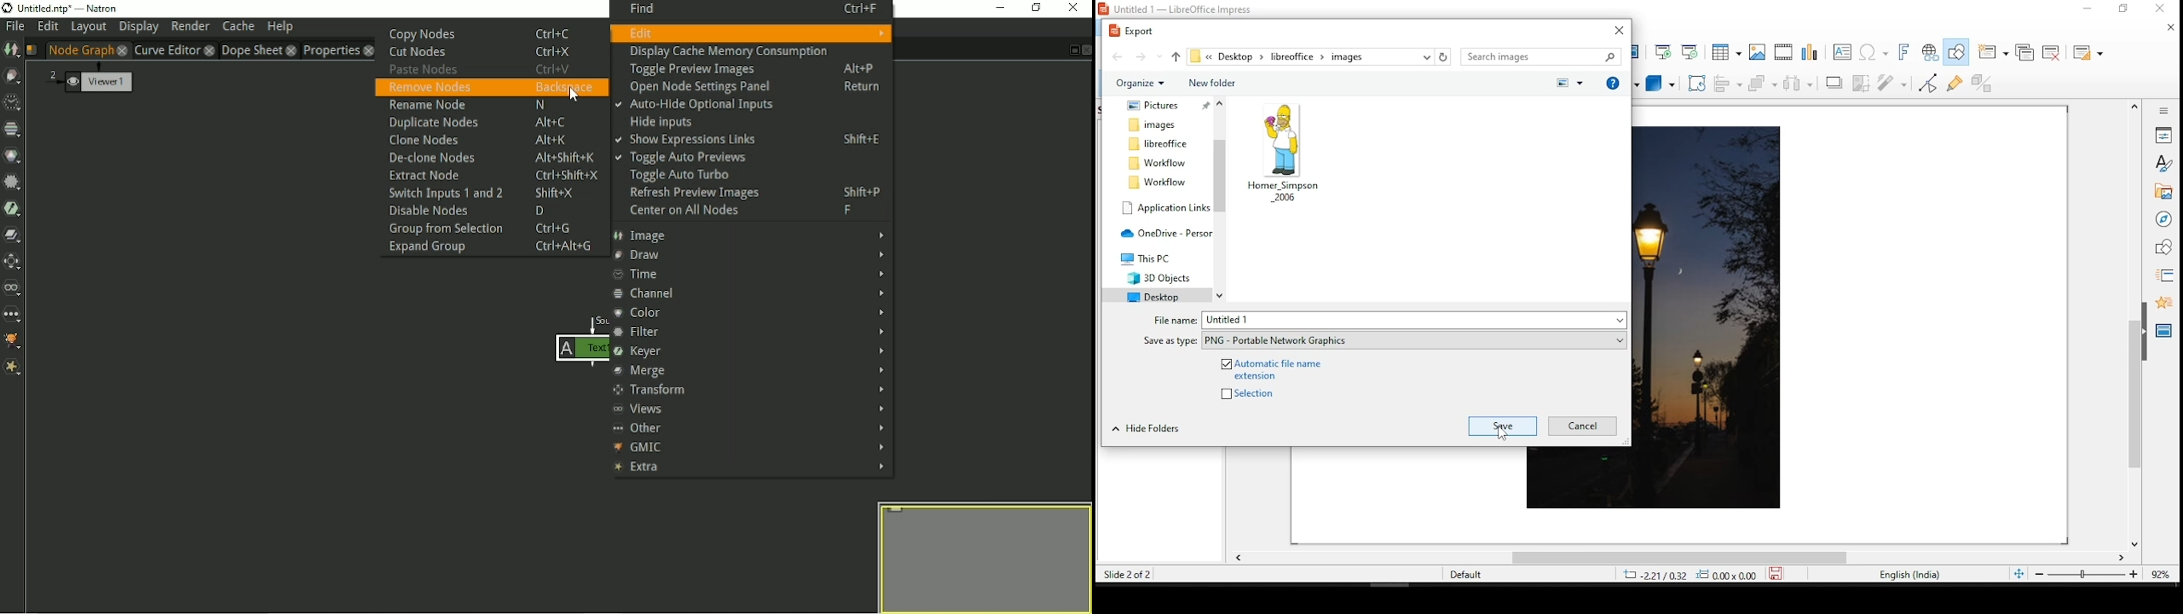 This screenshot has width=2184, height=616. What do you see at coordinates (1444, 56) in the screenshot?
I see `refresh` at bounding box center [1444, 56].